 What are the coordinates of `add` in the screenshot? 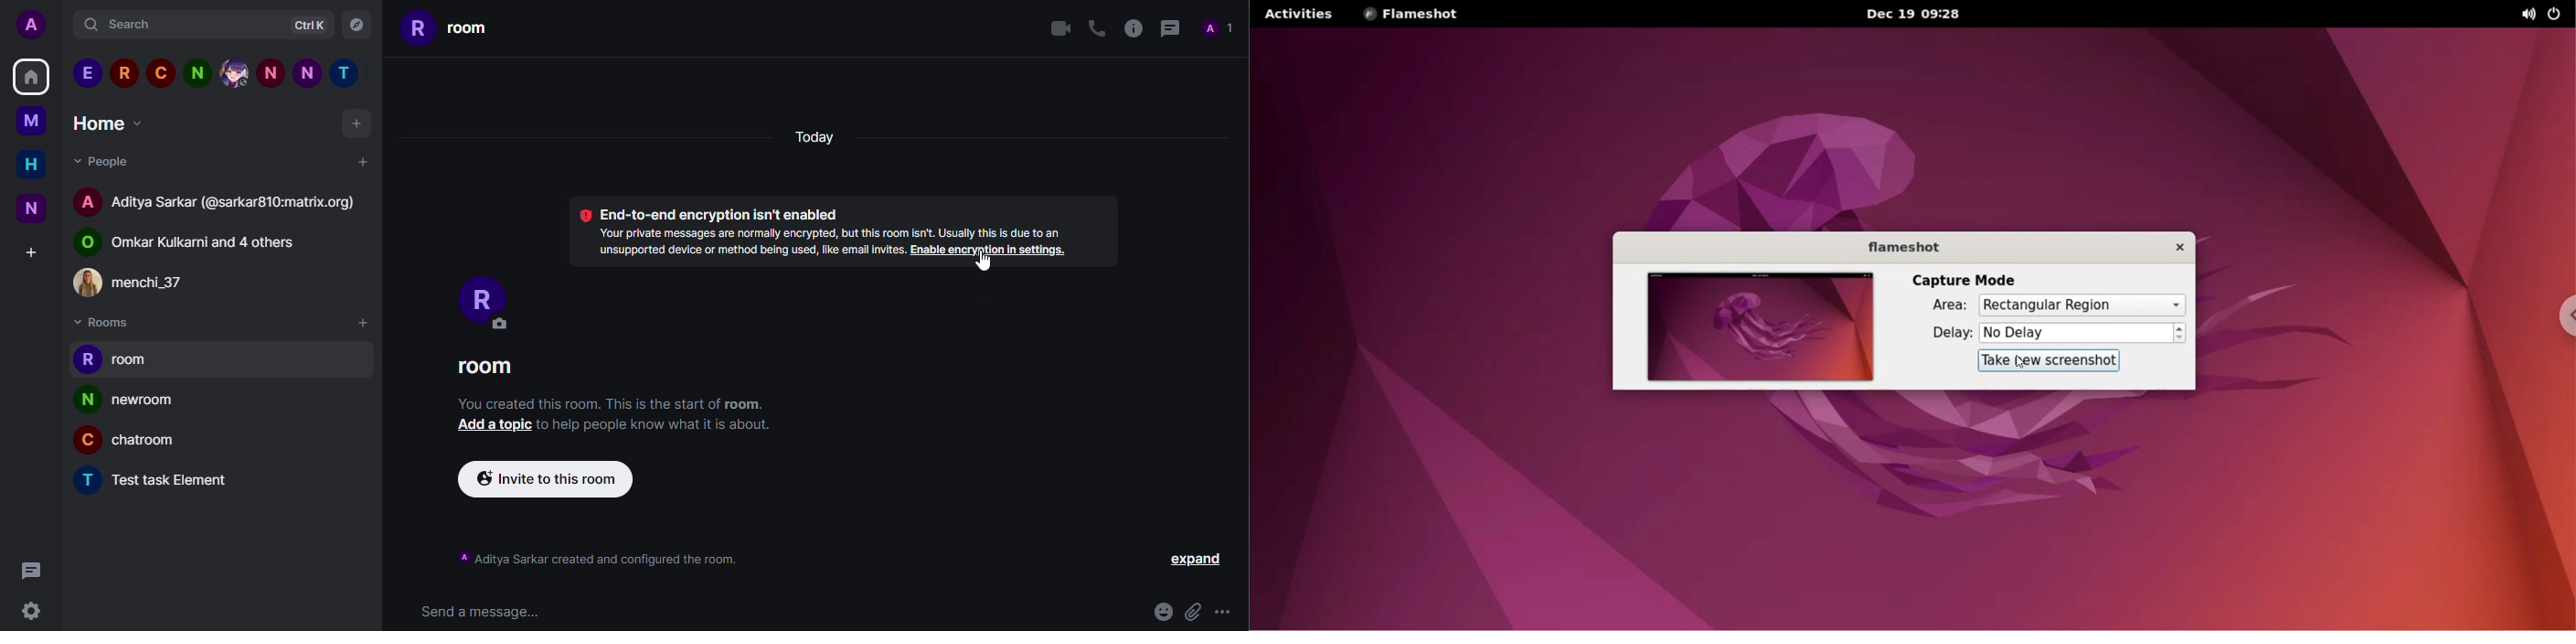 It's located at (362, 323).